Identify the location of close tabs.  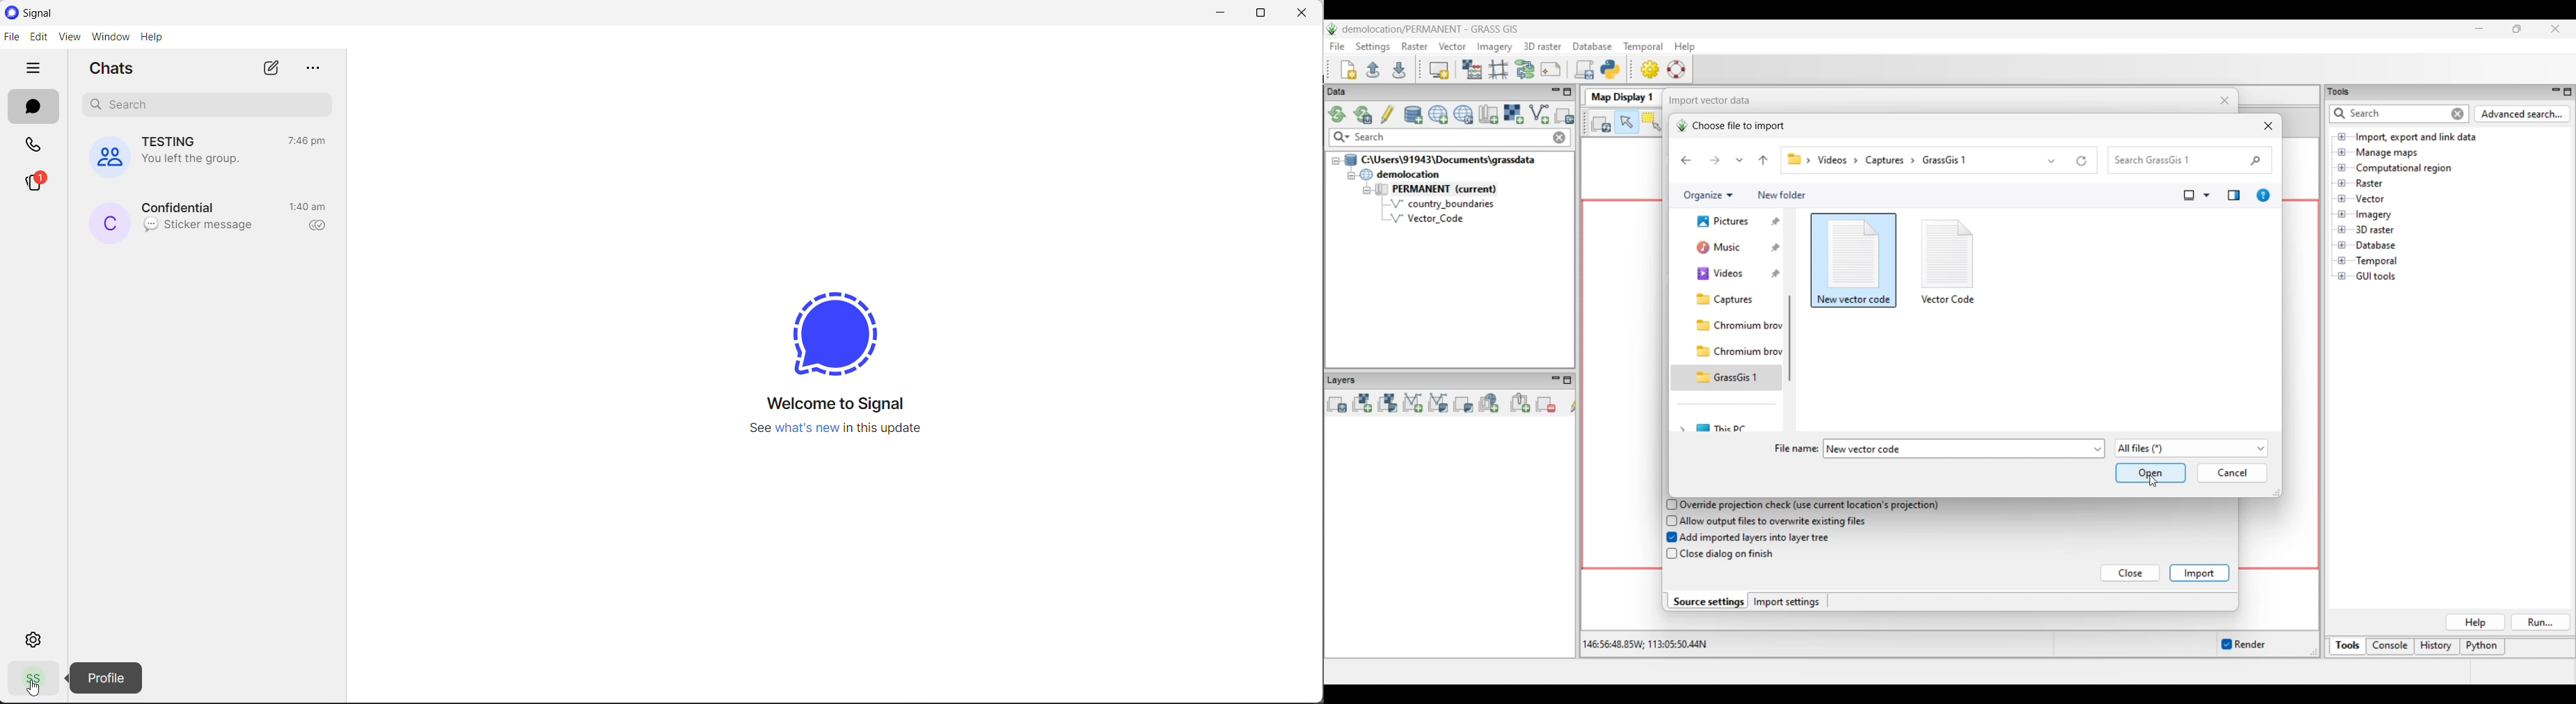
(34, 70).